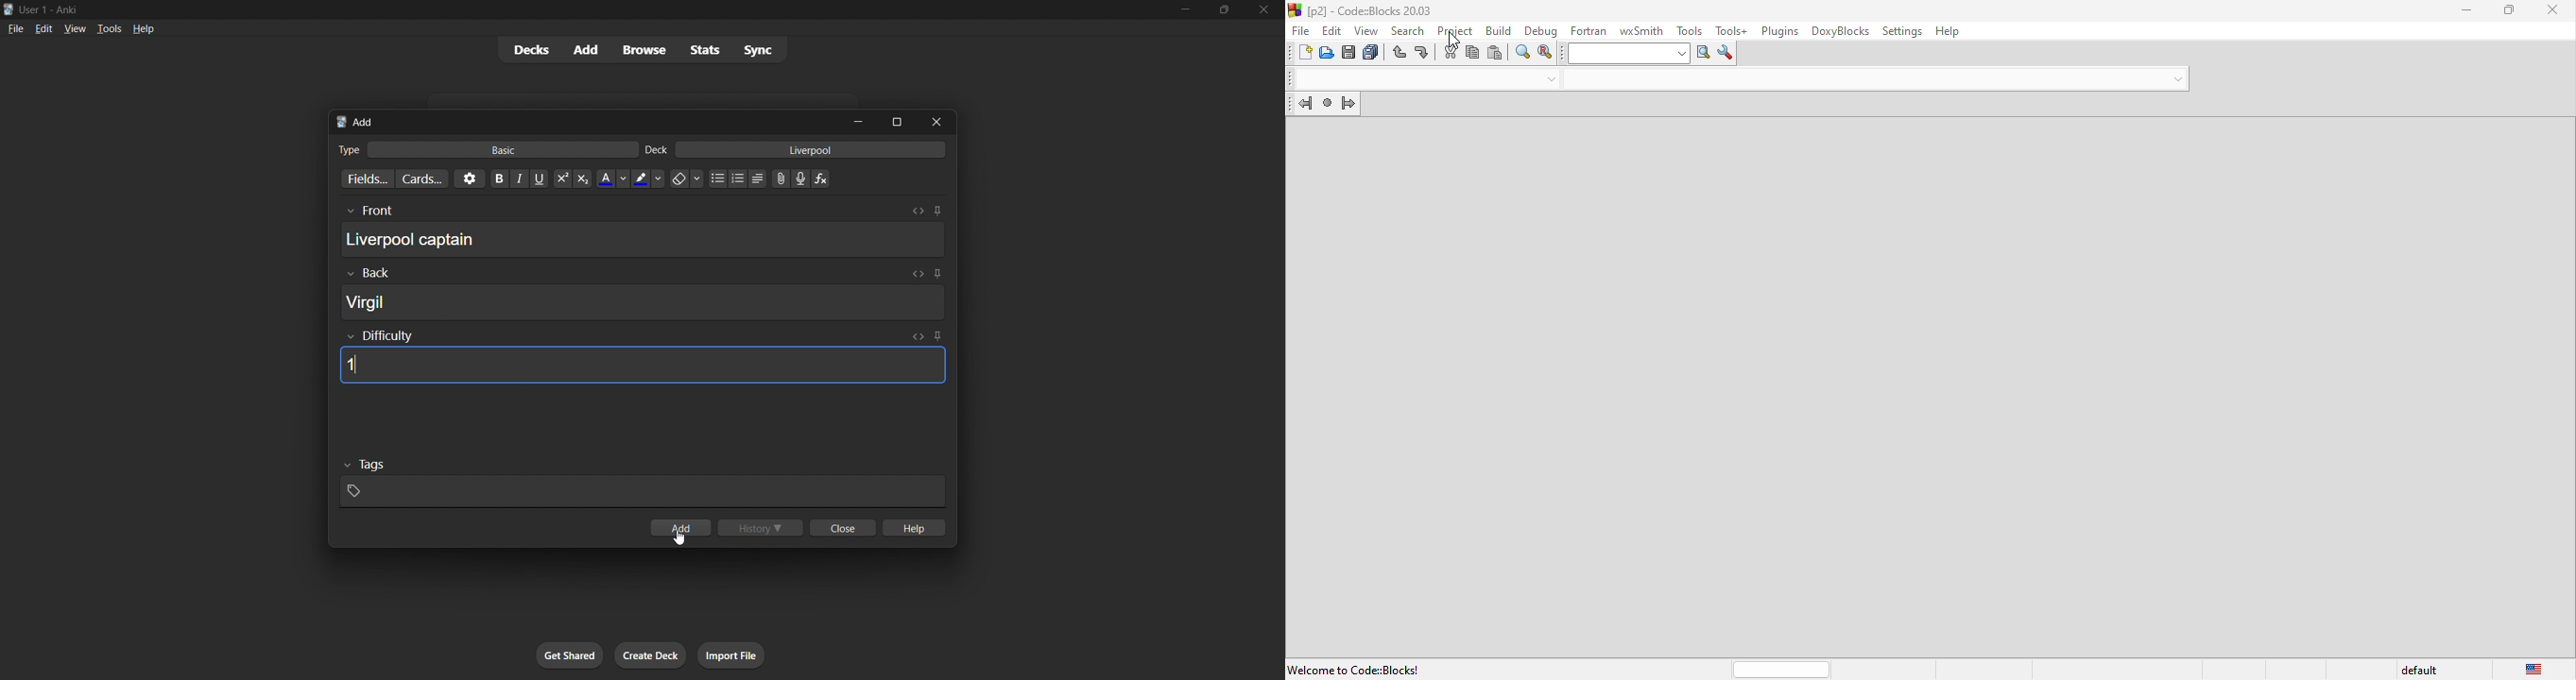 The image size is (2576, 700). What do you see at coordinates (108, 28) in the screenshot?
I see `tools` at bounding box center [108, 28].